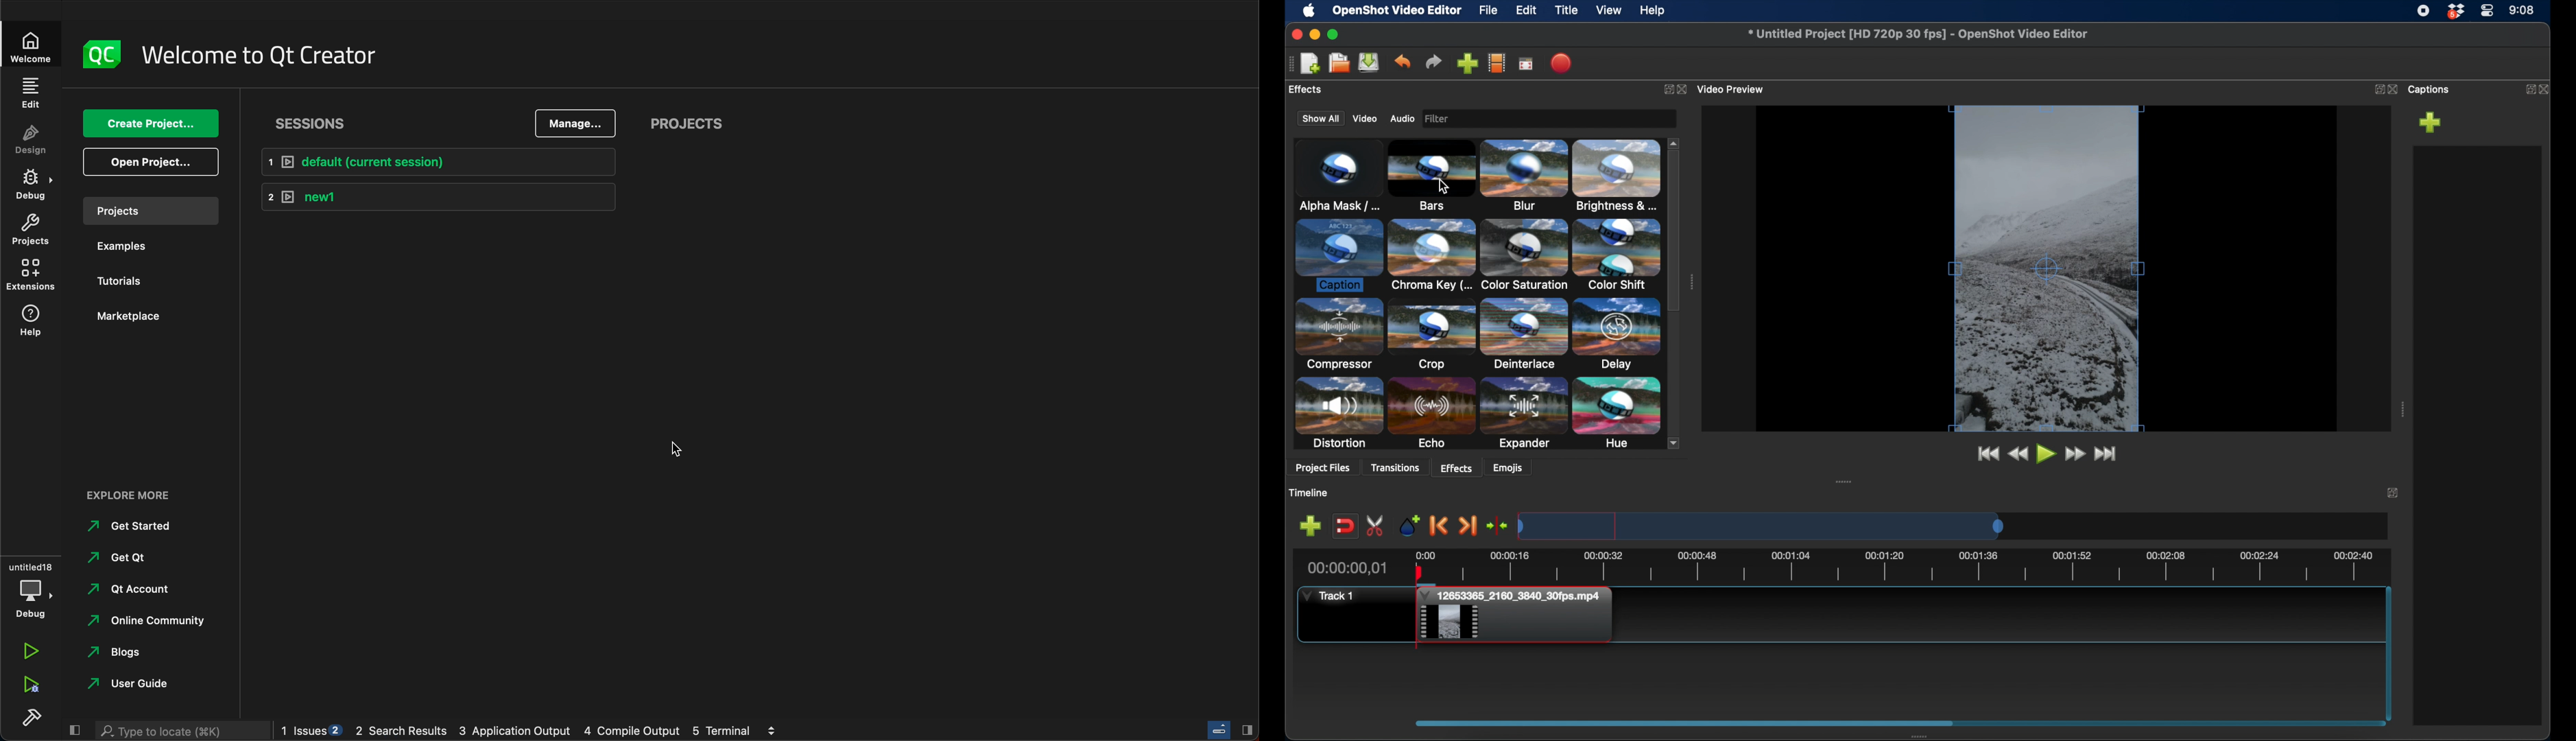  What do you see at coordinates (152, 214) in the screenshot?
I see `project` at bounding box center [152, 214].